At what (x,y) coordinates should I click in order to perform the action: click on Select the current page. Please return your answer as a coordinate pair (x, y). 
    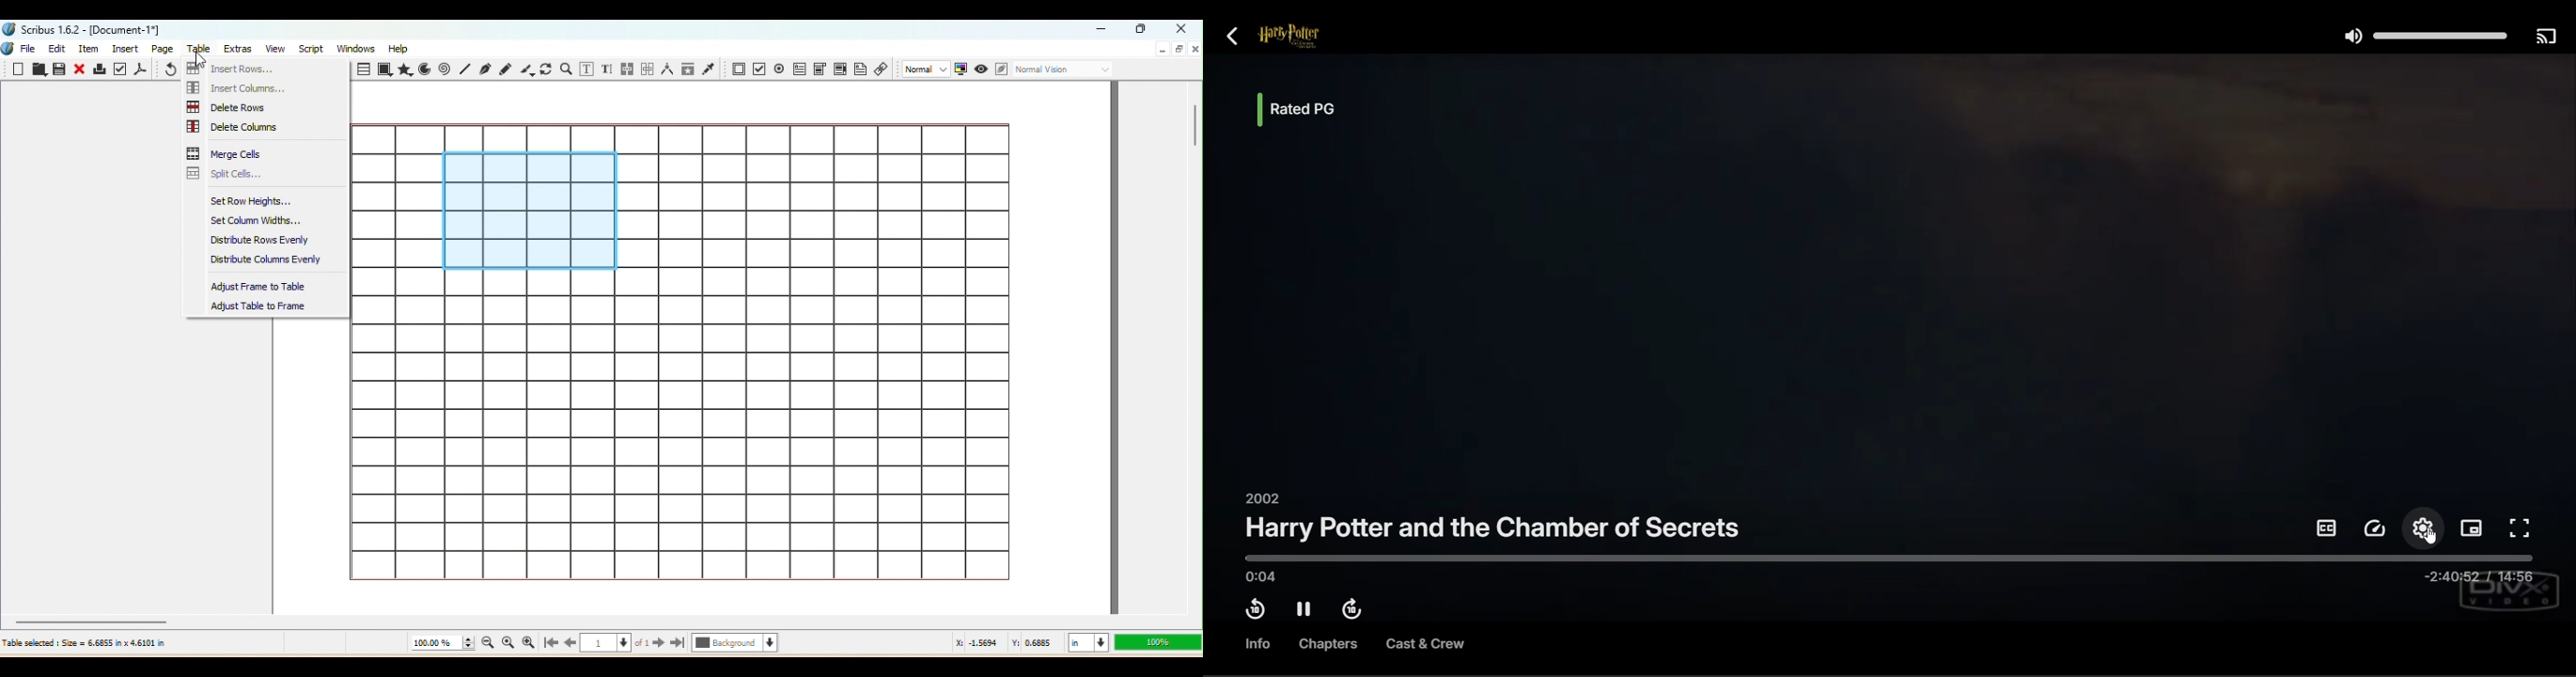
    Looking at the image, I should click on (616, 645).